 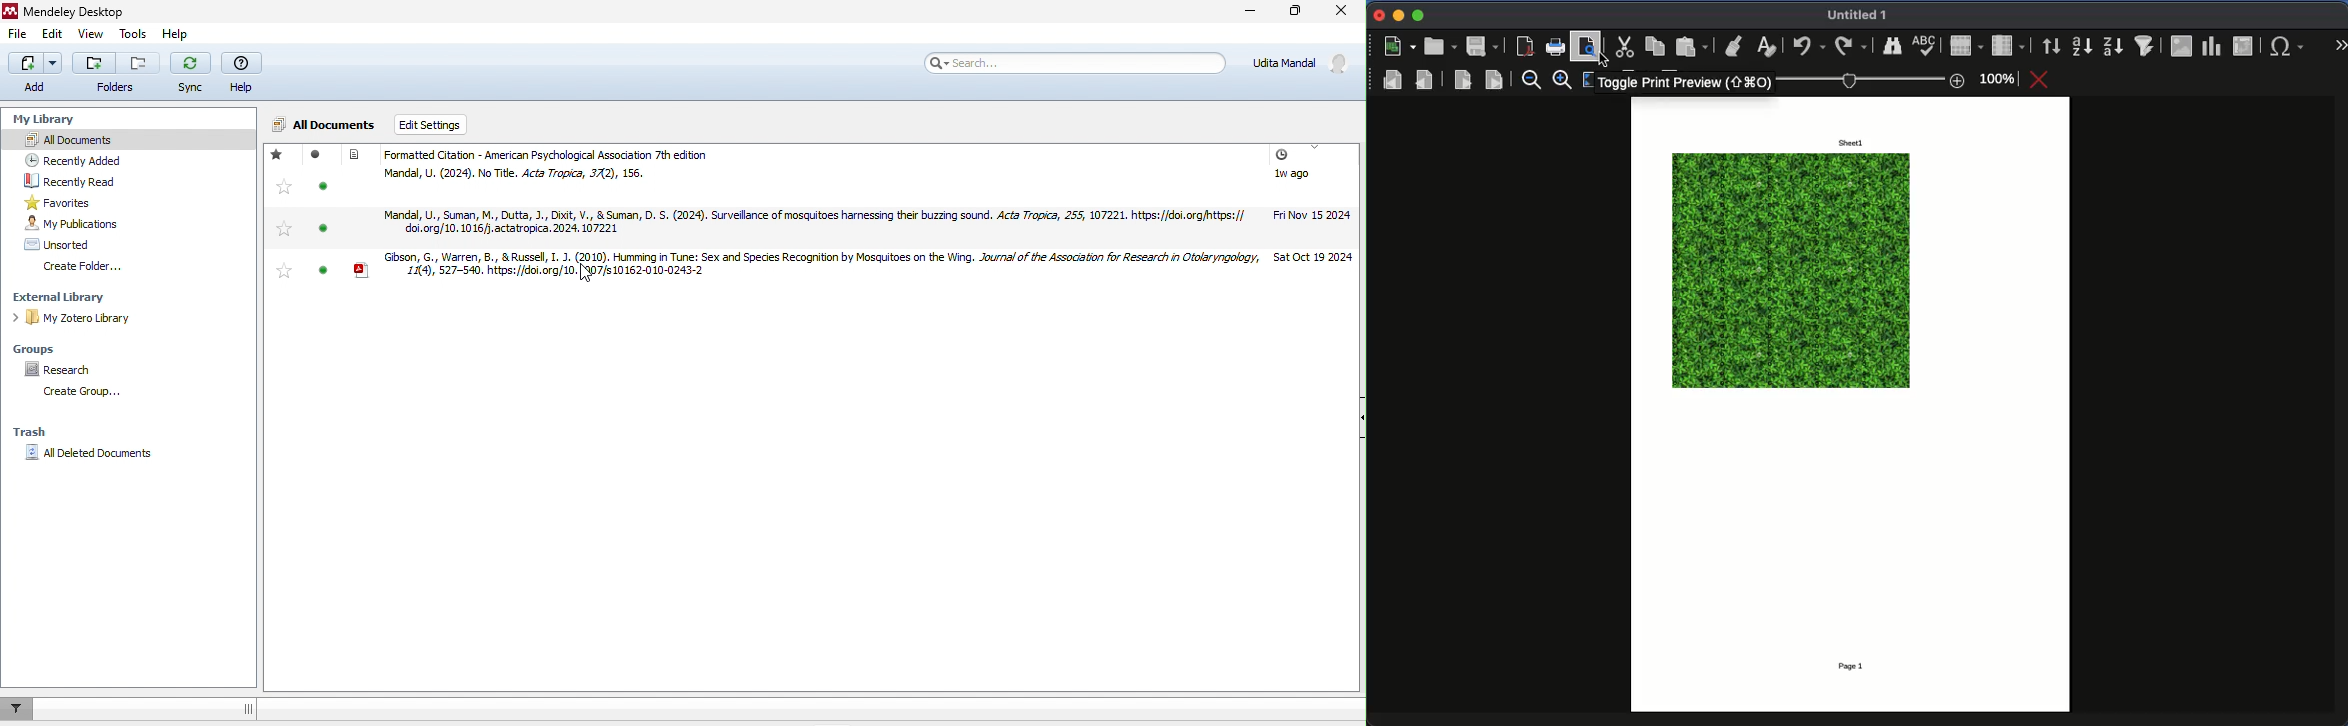 I want to click on spell check, so click(x=1924, y=46).